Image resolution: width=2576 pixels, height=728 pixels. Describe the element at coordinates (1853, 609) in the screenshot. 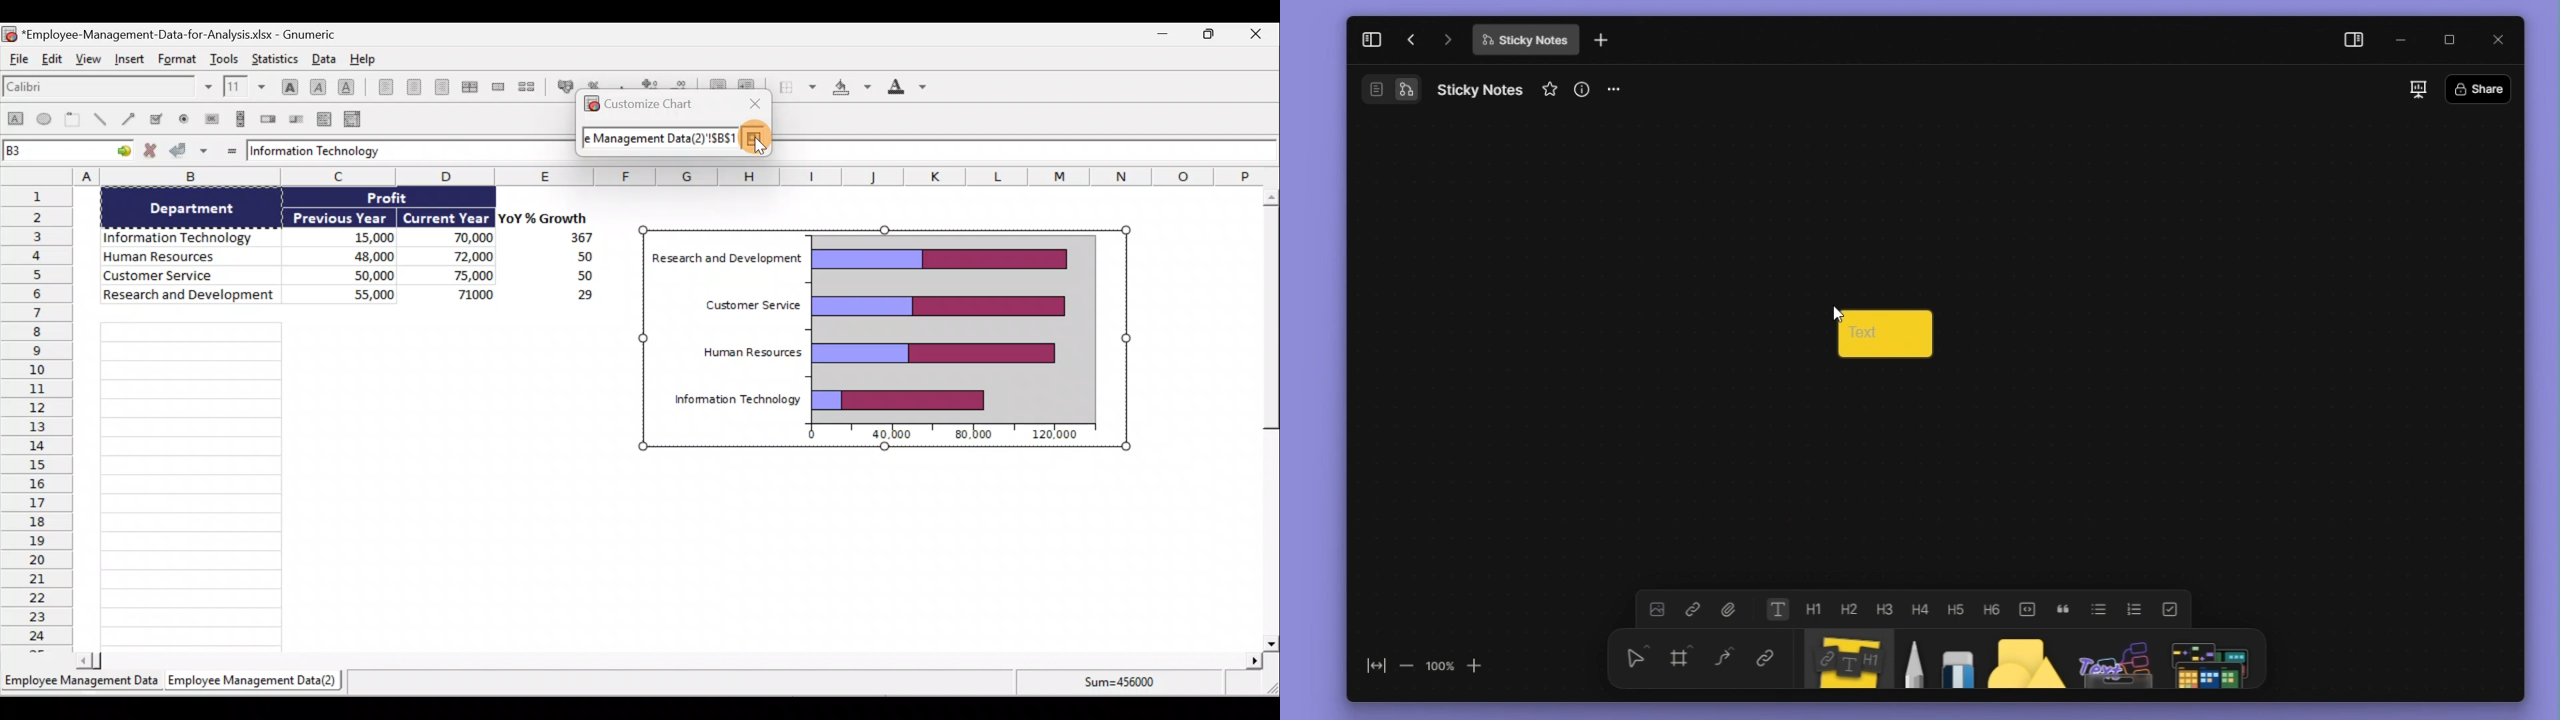

I see `heading` at that location.